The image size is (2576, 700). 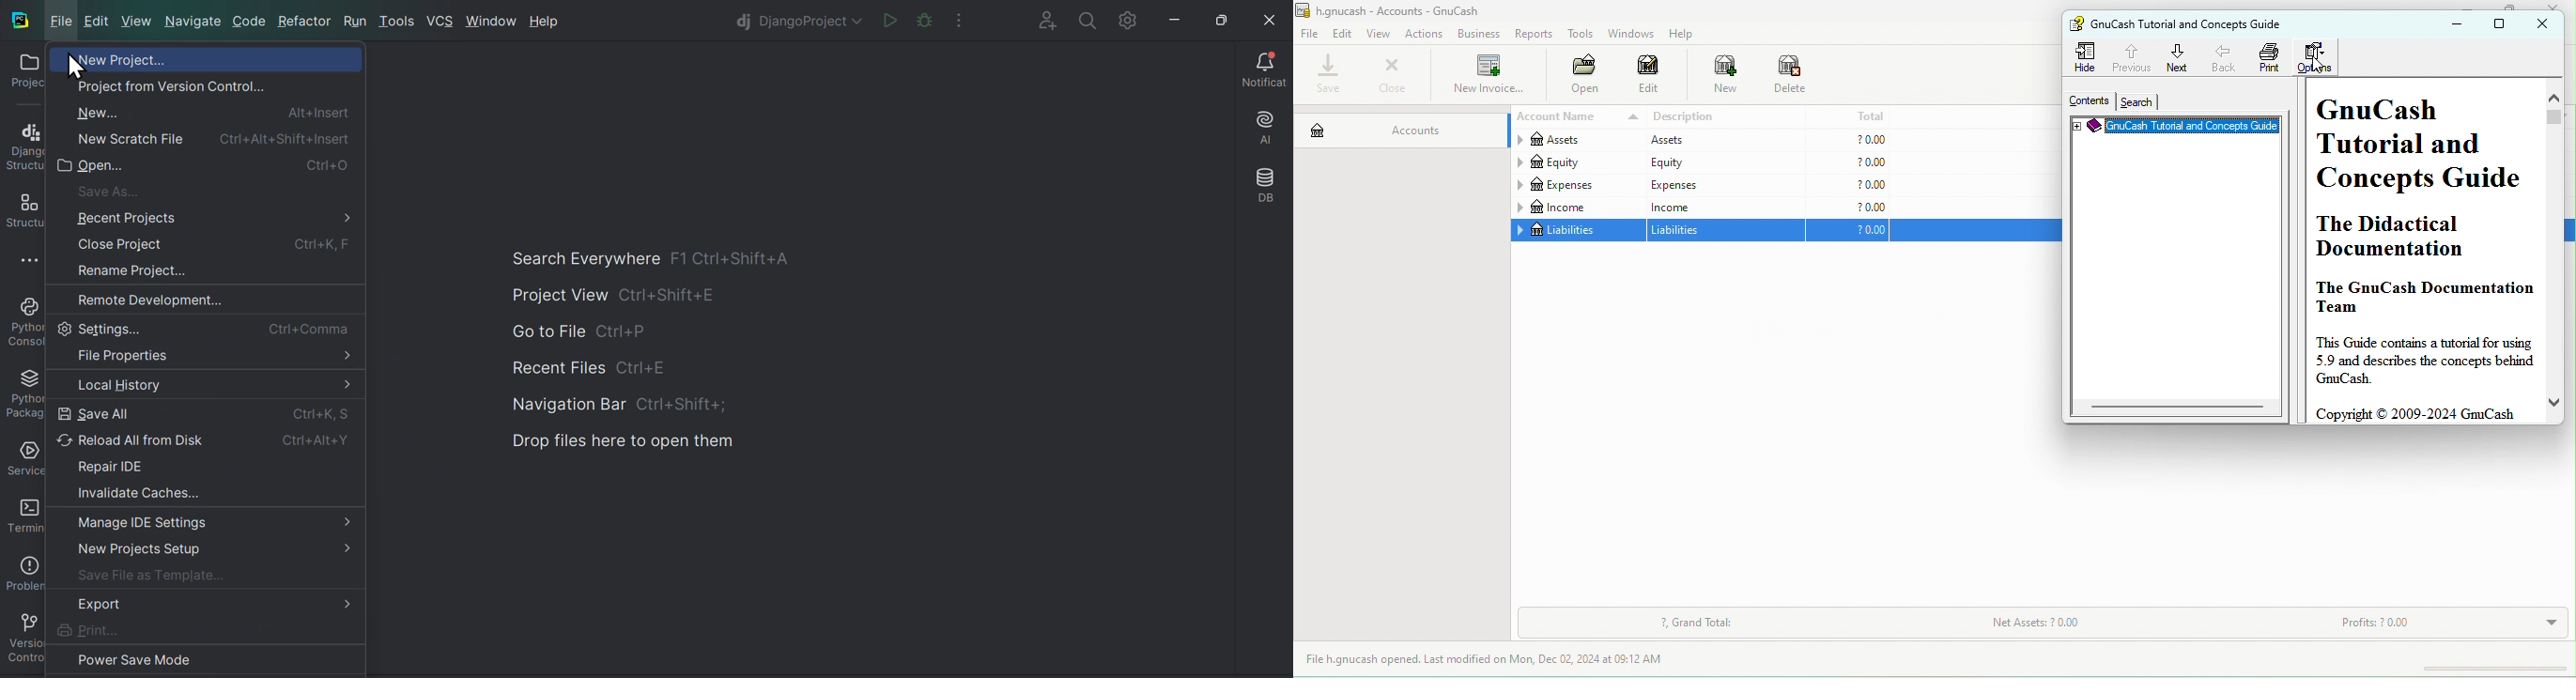 I want to click on back, so click(x=2226, y=57).